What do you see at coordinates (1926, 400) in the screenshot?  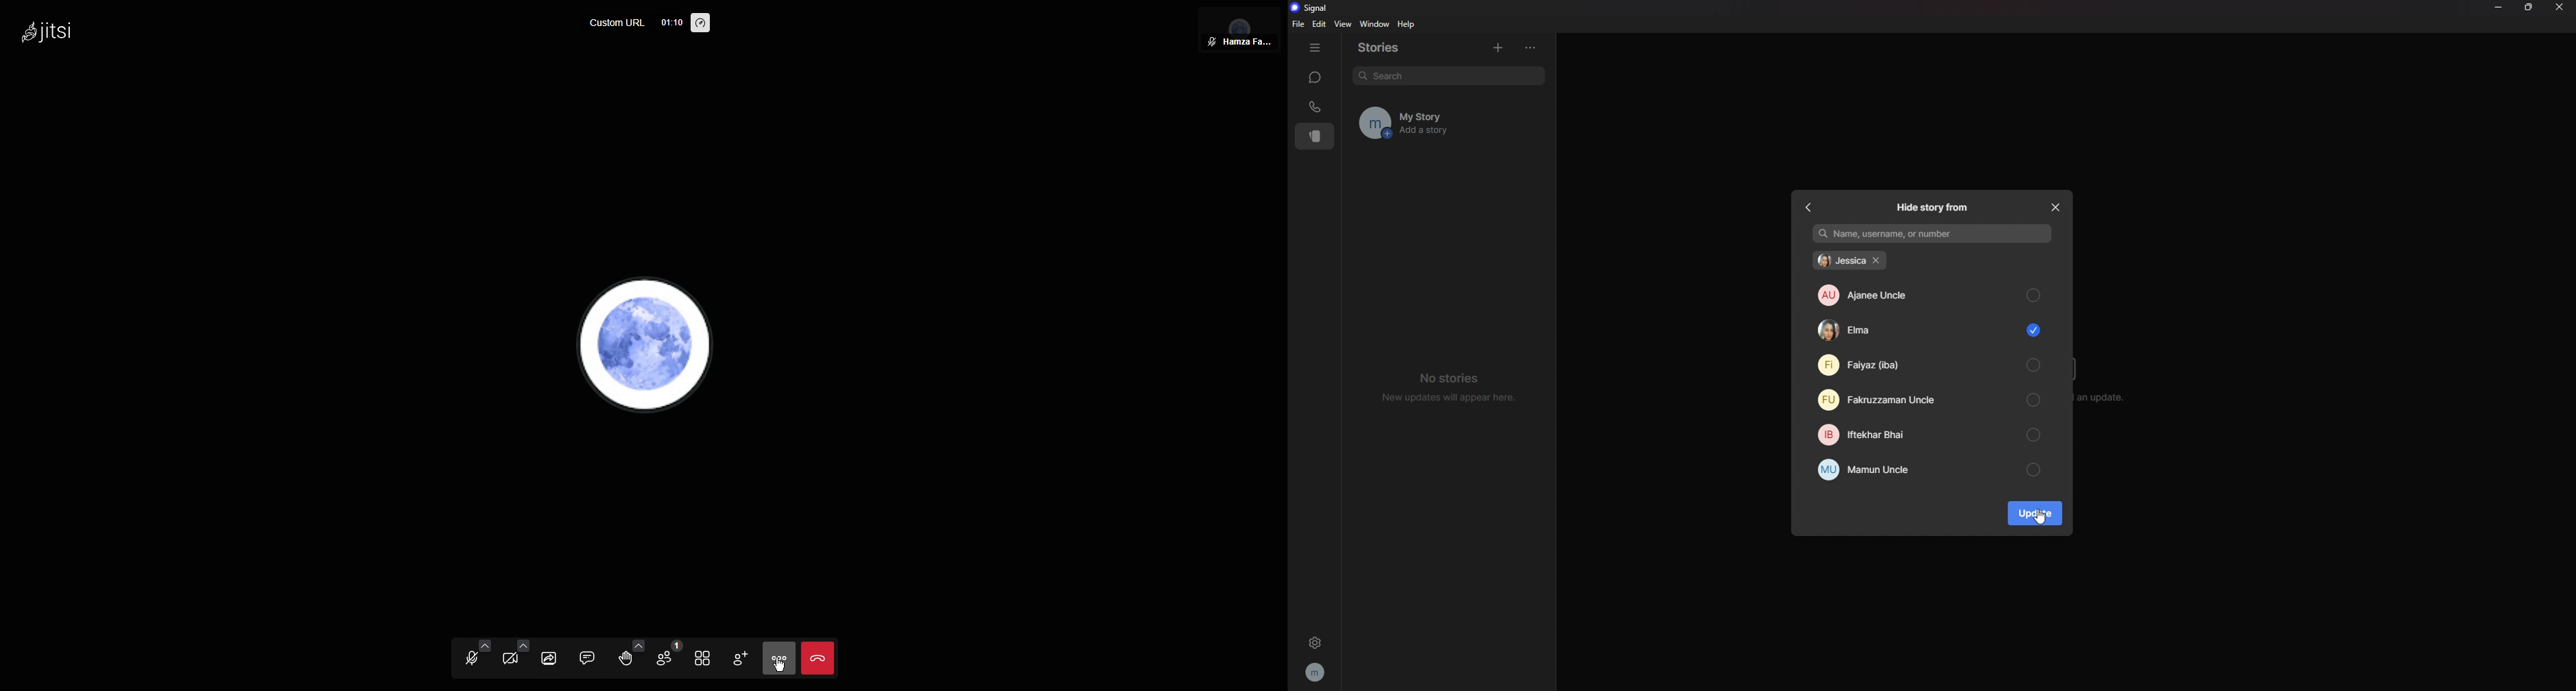 I see `fakruzzaman uncle` at bounding box center [1926, 400].